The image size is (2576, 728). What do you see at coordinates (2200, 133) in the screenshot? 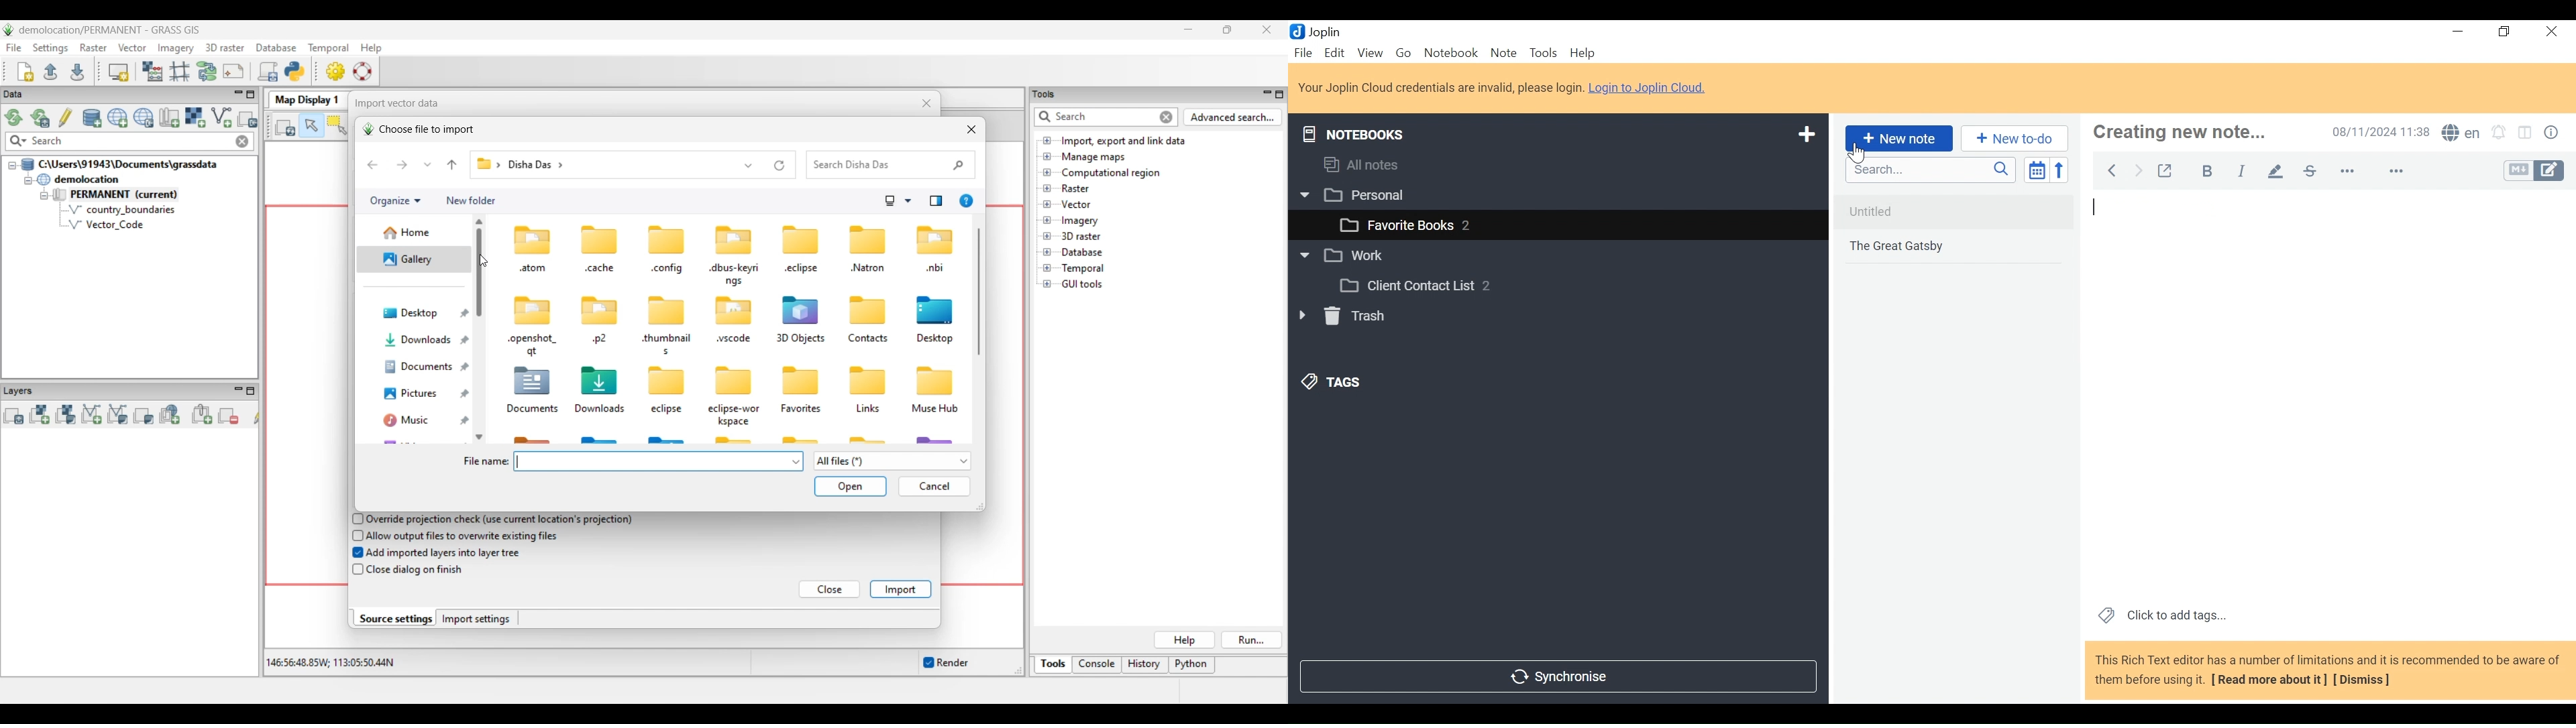
I see `Creating new note...` at bounding box center [2200, 133].